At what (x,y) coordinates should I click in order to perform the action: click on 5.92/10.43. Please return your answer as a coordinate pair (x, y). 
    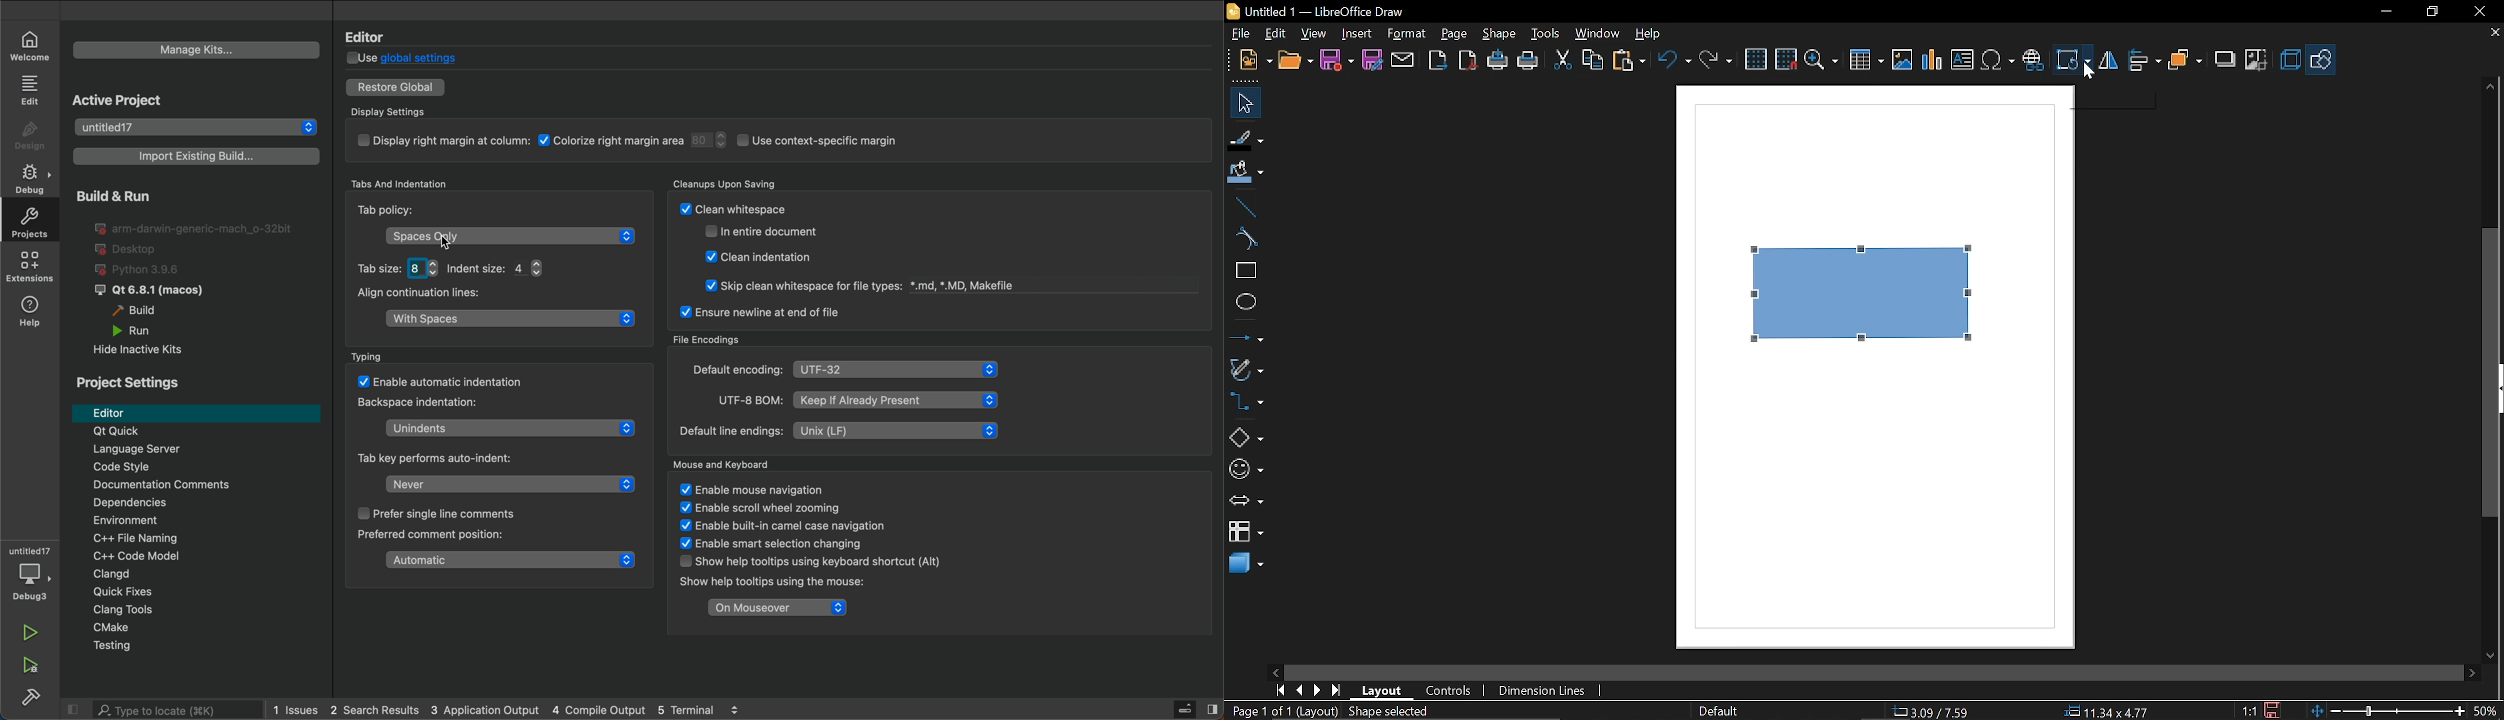
    Looking at the image, I should click on (1934, 712).